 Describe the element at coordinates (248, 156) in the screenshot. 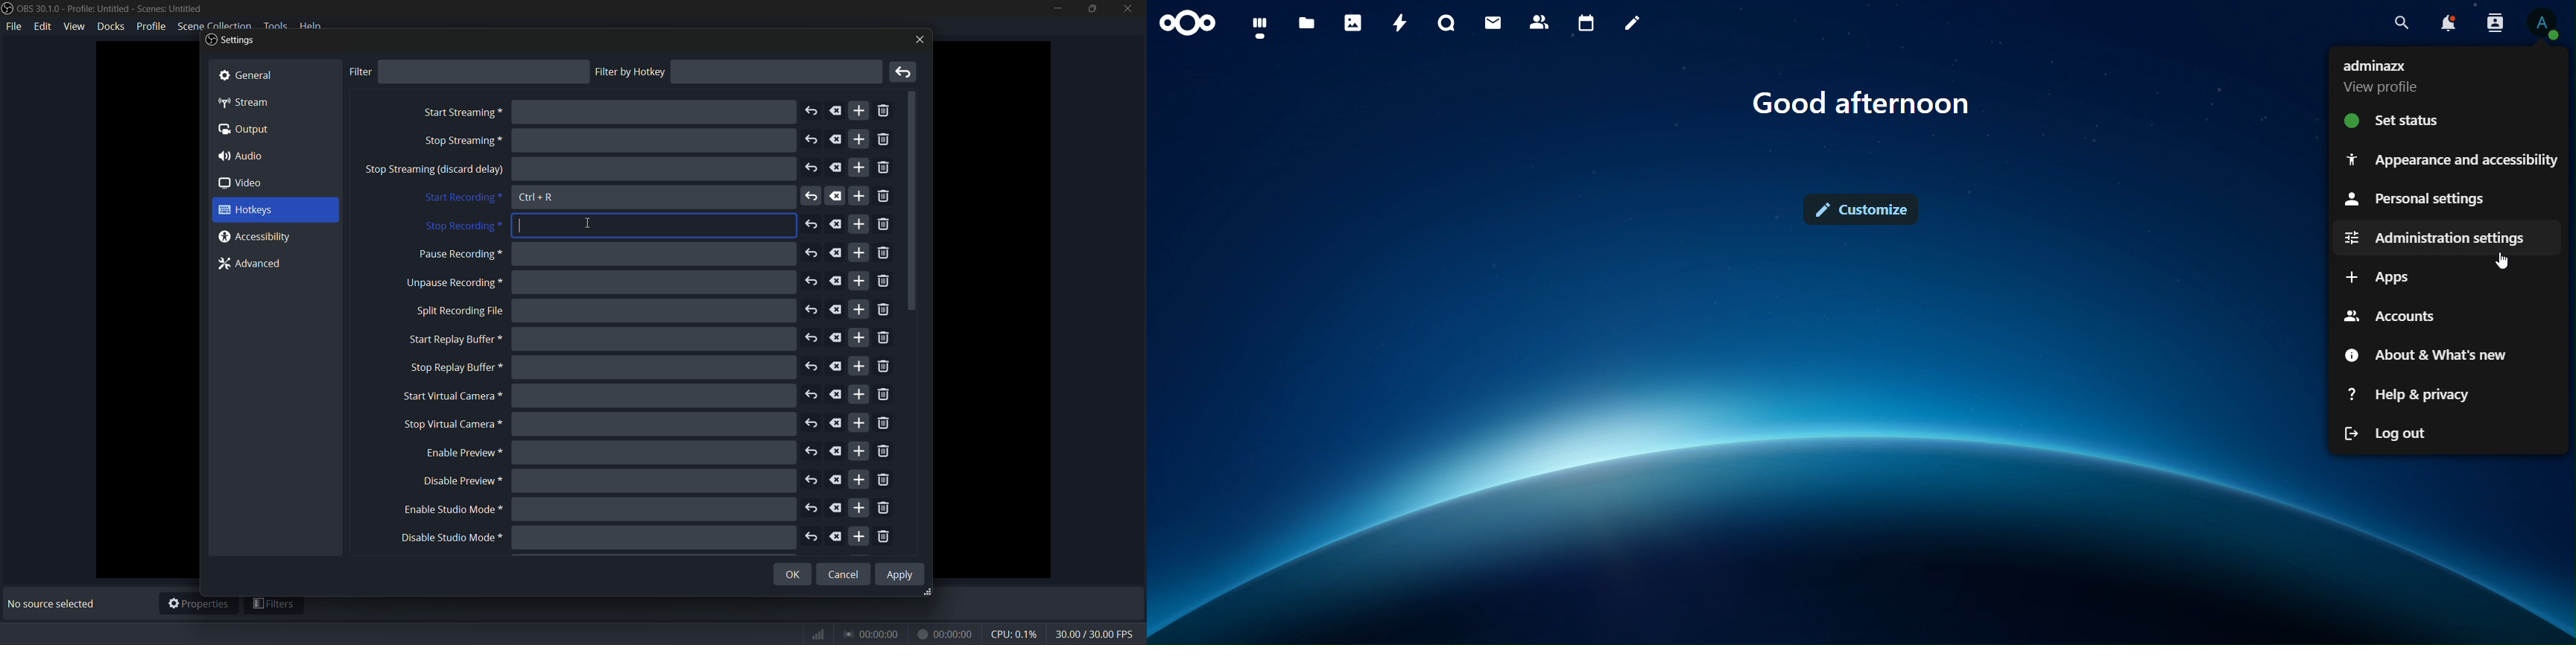

I see `4) Audio` at that location.